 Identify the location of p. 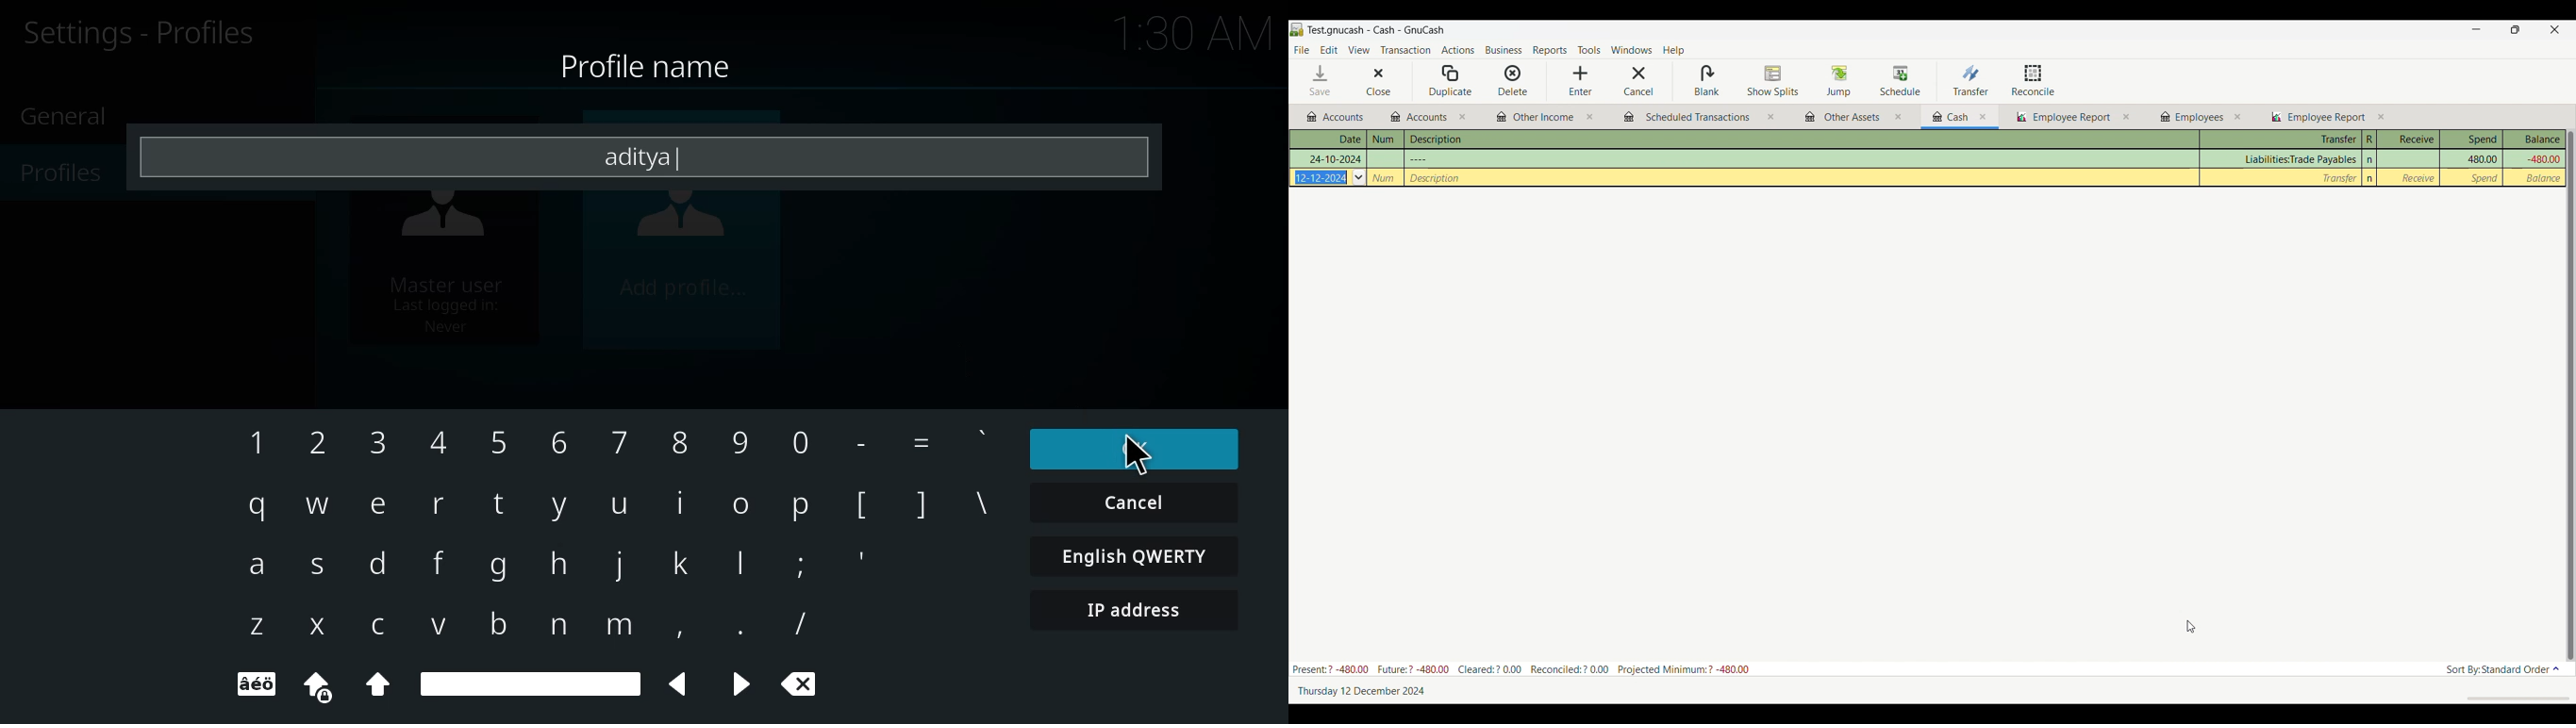
(799, 512).